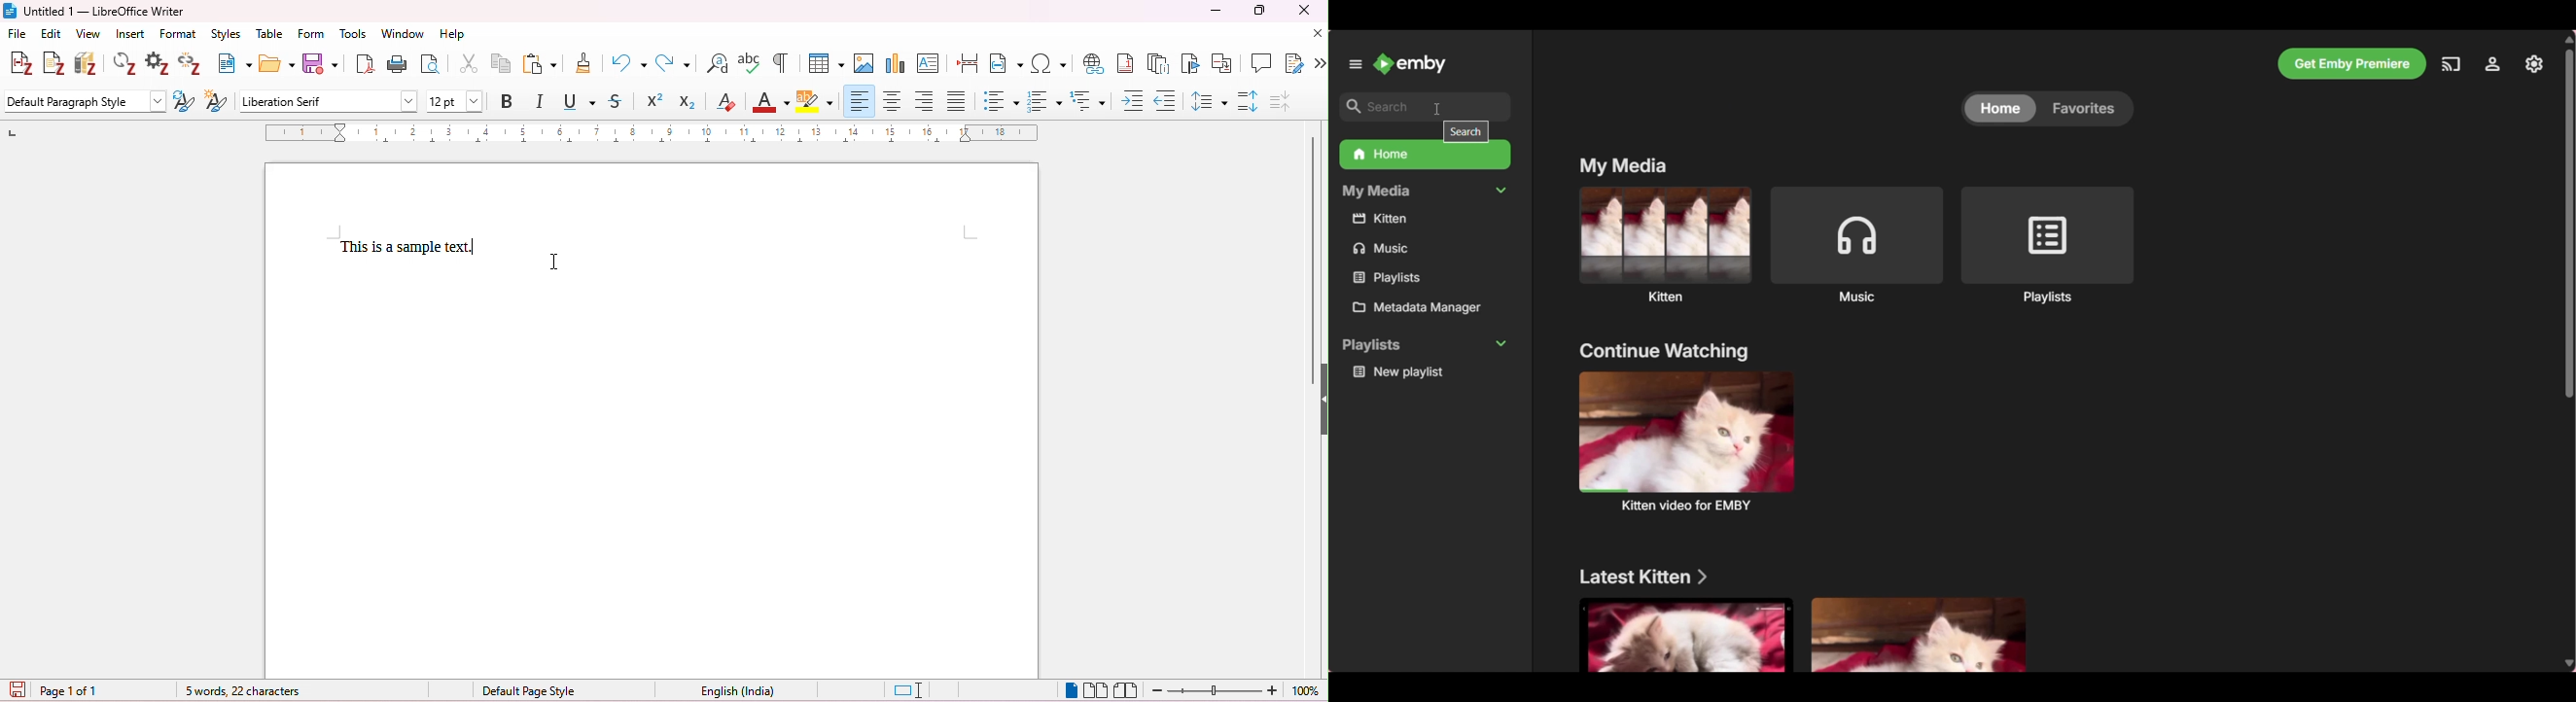  Describe the element at coordinates (1000, 101) in the screenshot. I see `bulleted` at that location.